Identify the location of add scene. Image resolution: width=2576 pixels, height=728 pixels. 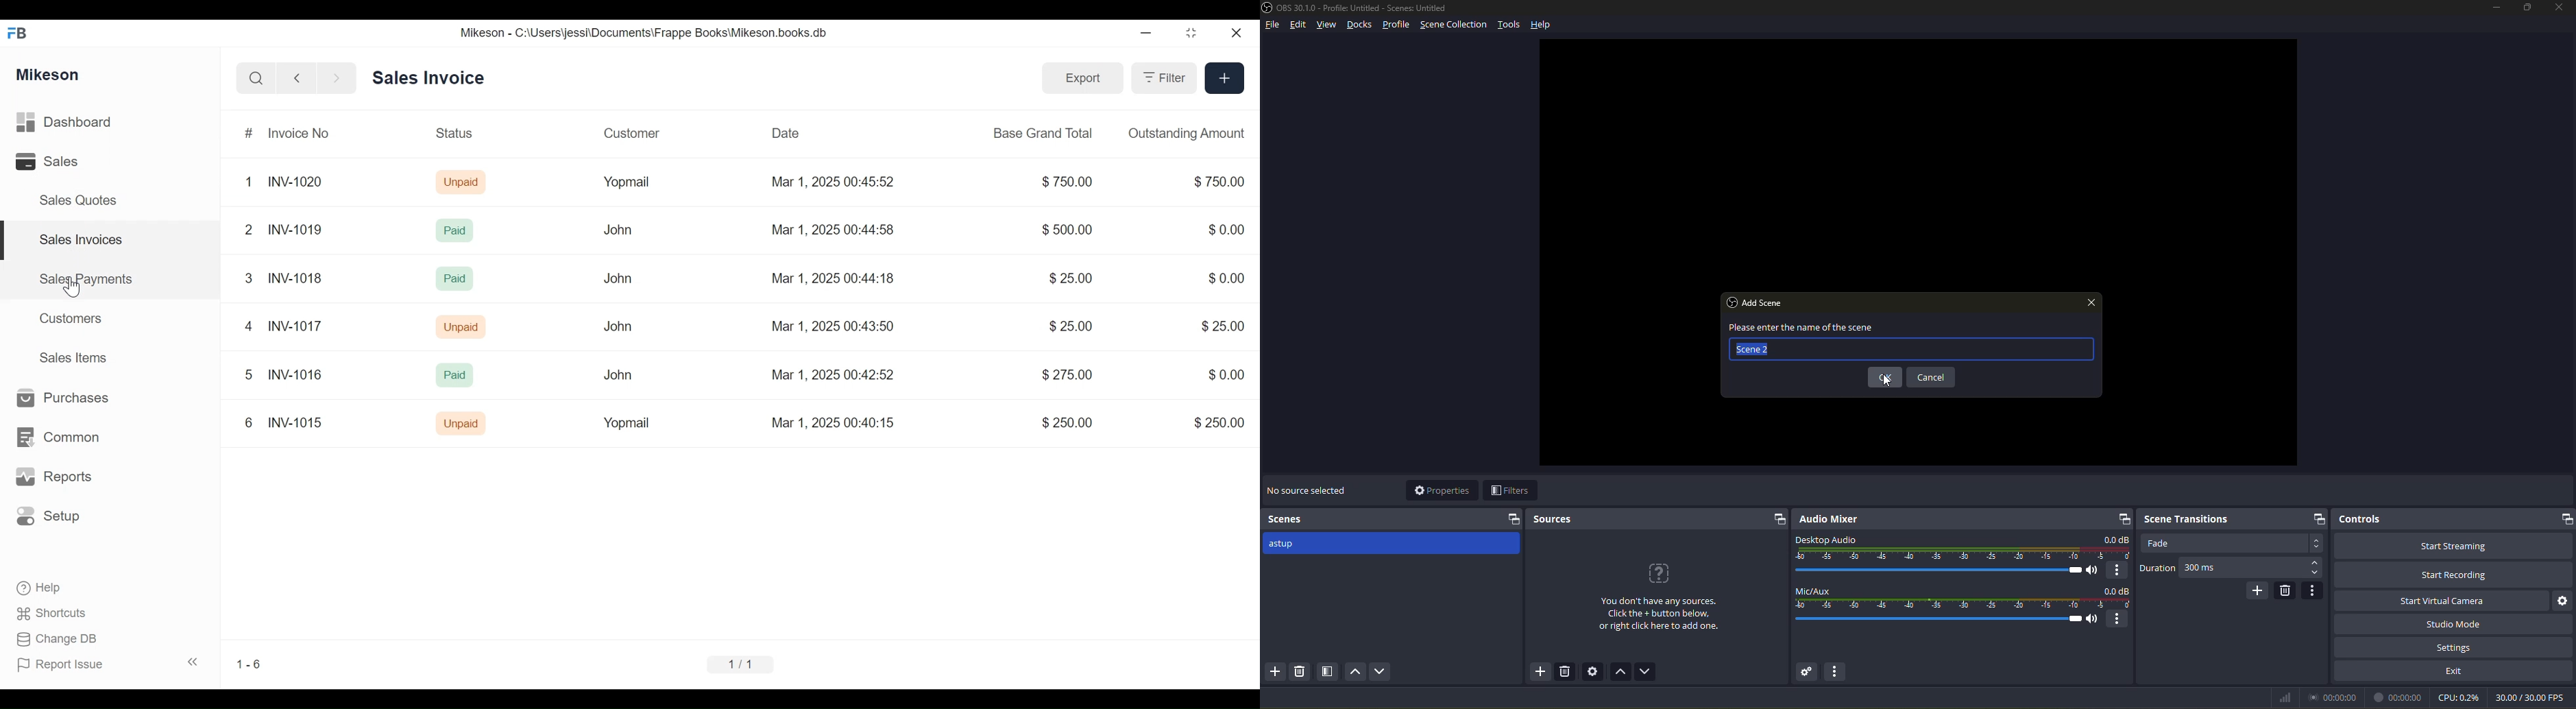
(1764, 302).